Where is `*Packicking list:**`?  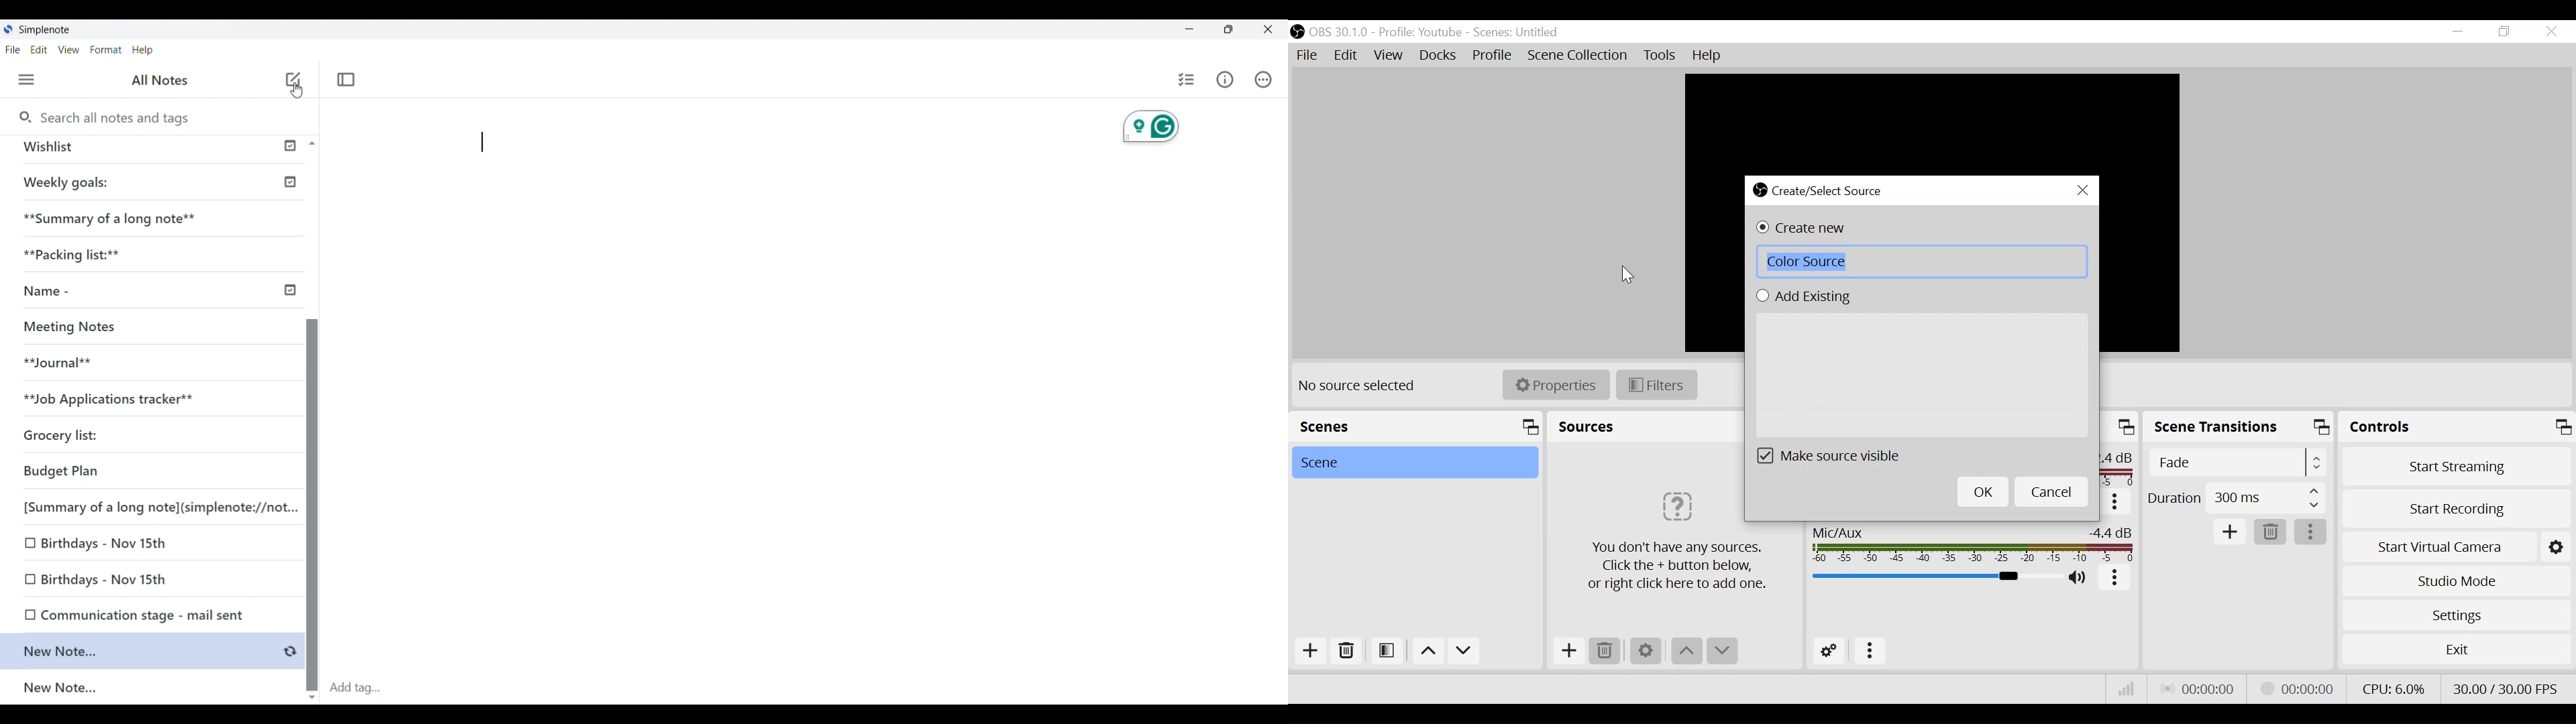
*Packicking list:** is located at coordinates (78, 253).